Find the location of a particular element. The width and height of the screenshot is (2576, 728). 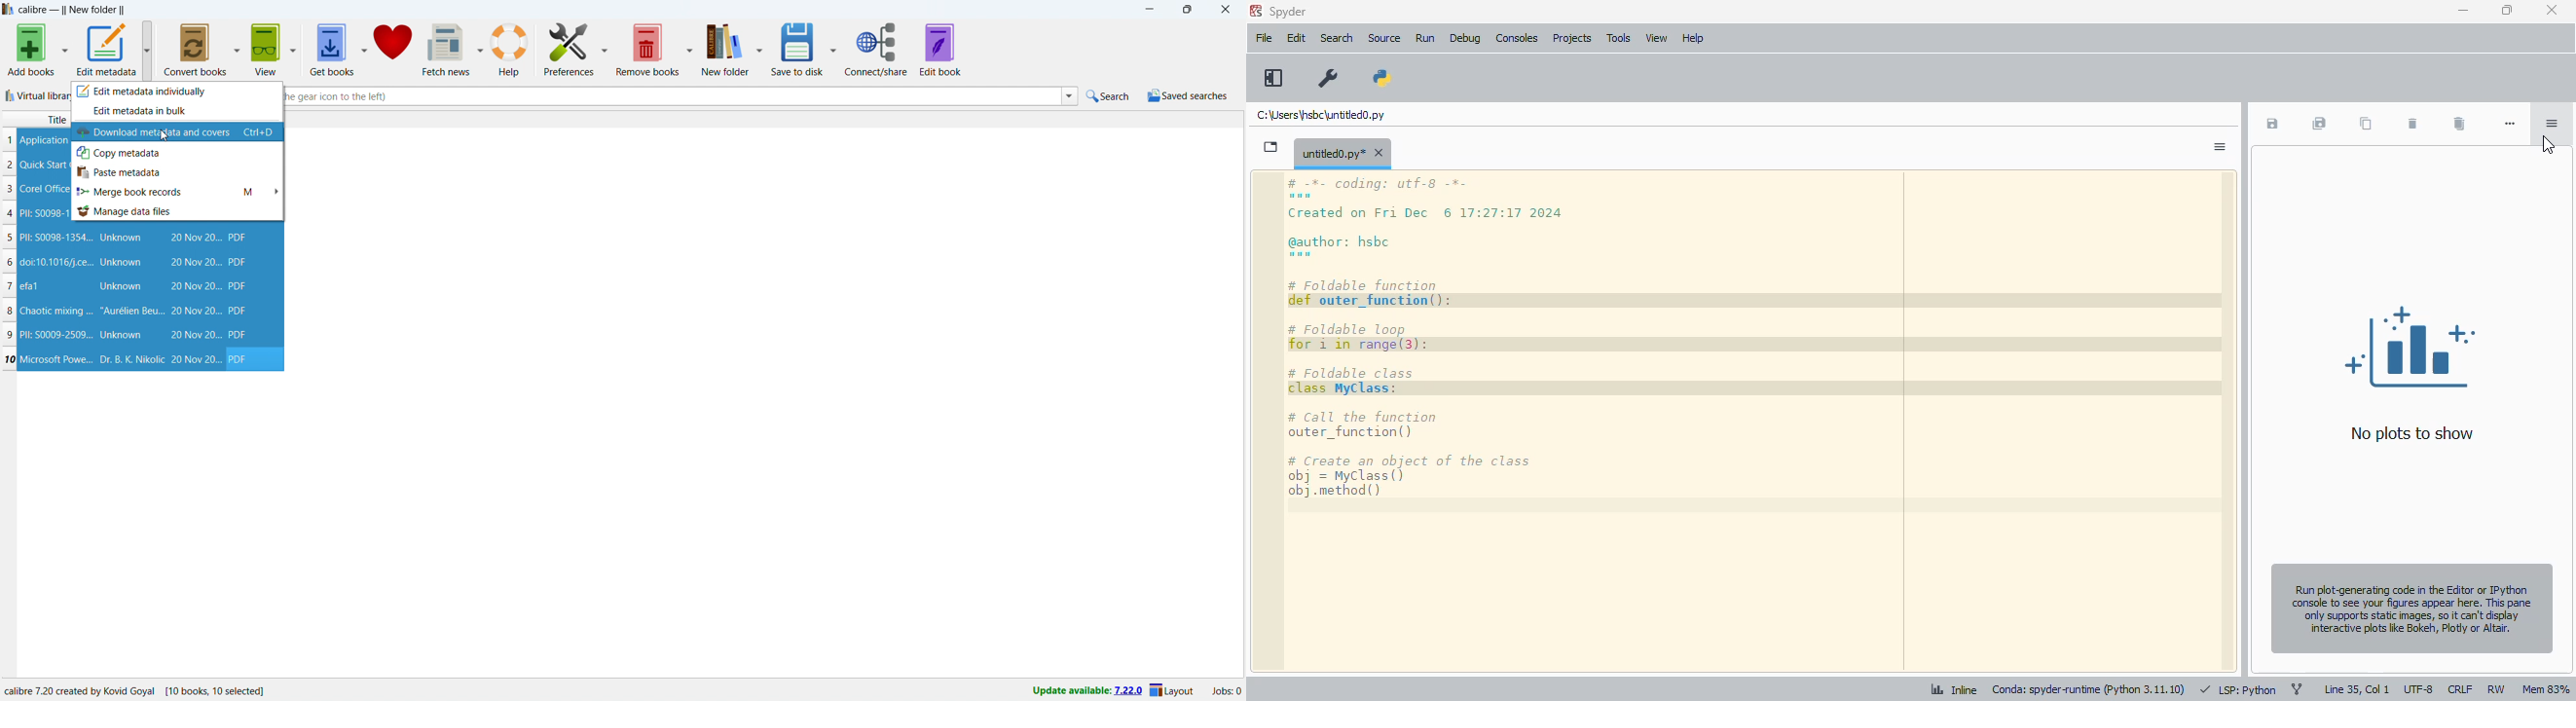

save all plots is located at coordinates (2319, 124).